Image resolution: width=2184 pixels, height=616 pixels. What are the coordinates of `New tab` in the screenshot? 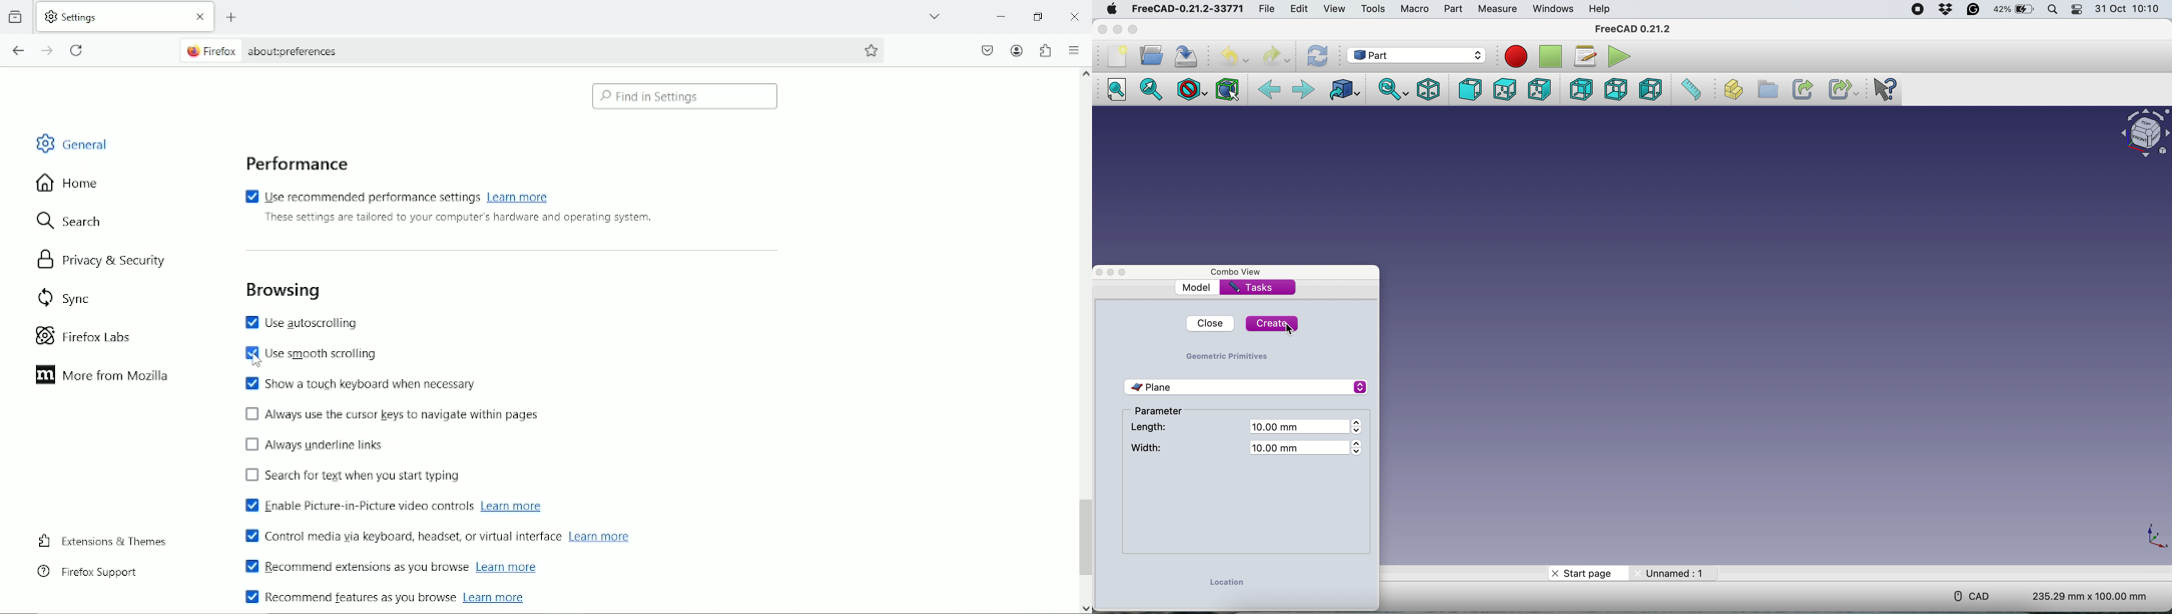 It's located at (232, 17).